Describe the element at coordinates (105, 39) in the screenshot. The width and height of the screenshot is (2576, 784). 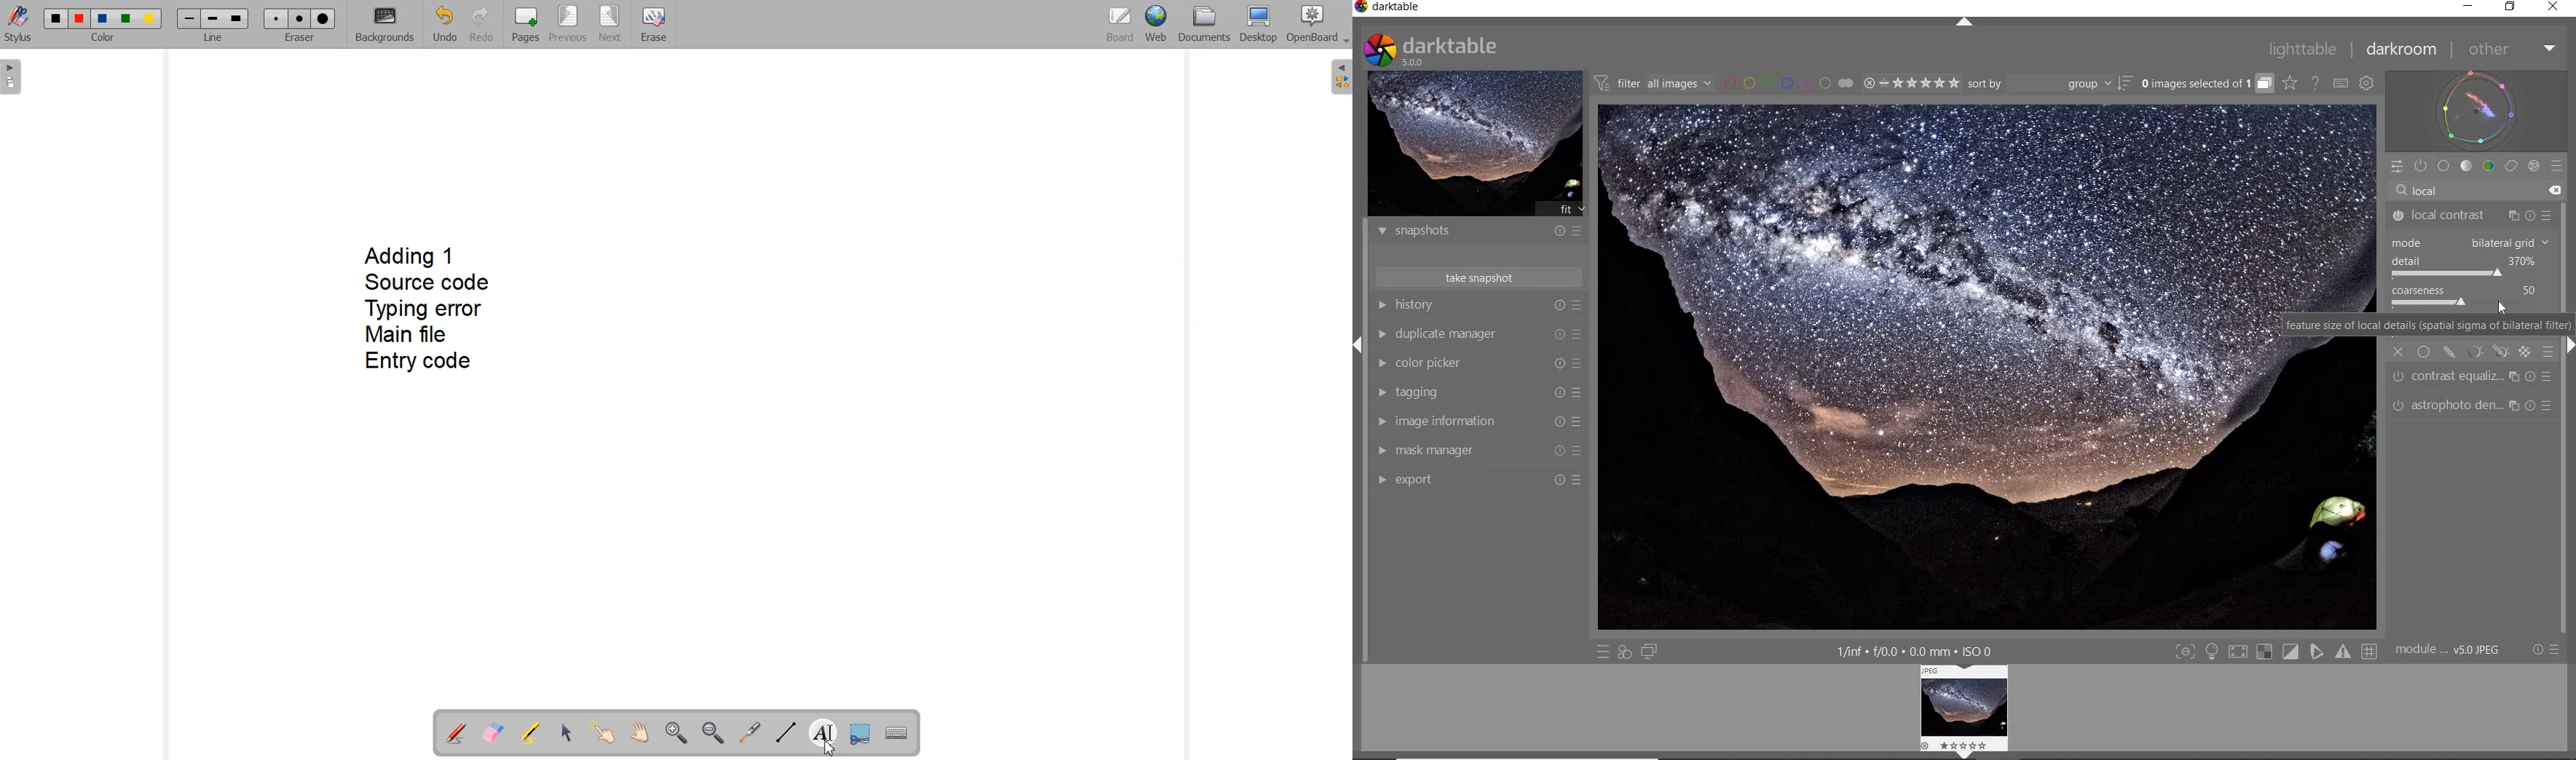
I see `Color` at that location.